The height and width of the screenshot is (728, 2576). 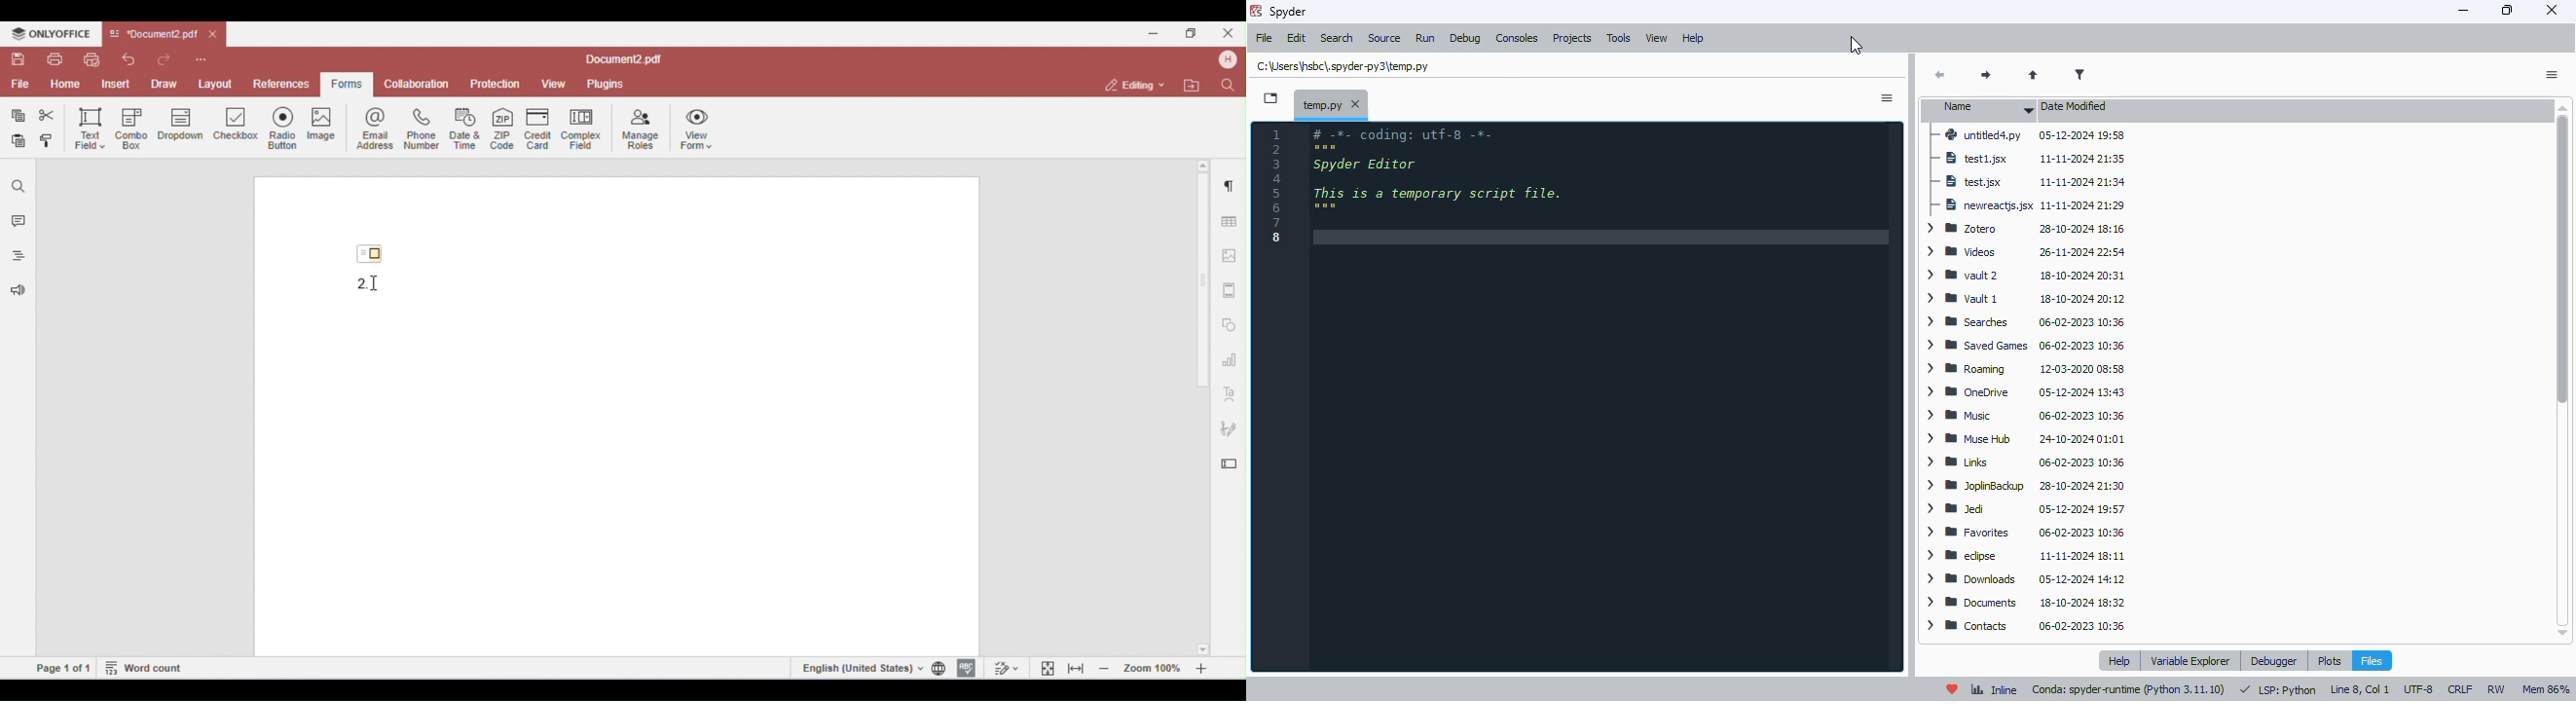 What do you see at coordinates (2034, 75) in the screenshot?
I see `parent` at bounding box center [2034, 75].